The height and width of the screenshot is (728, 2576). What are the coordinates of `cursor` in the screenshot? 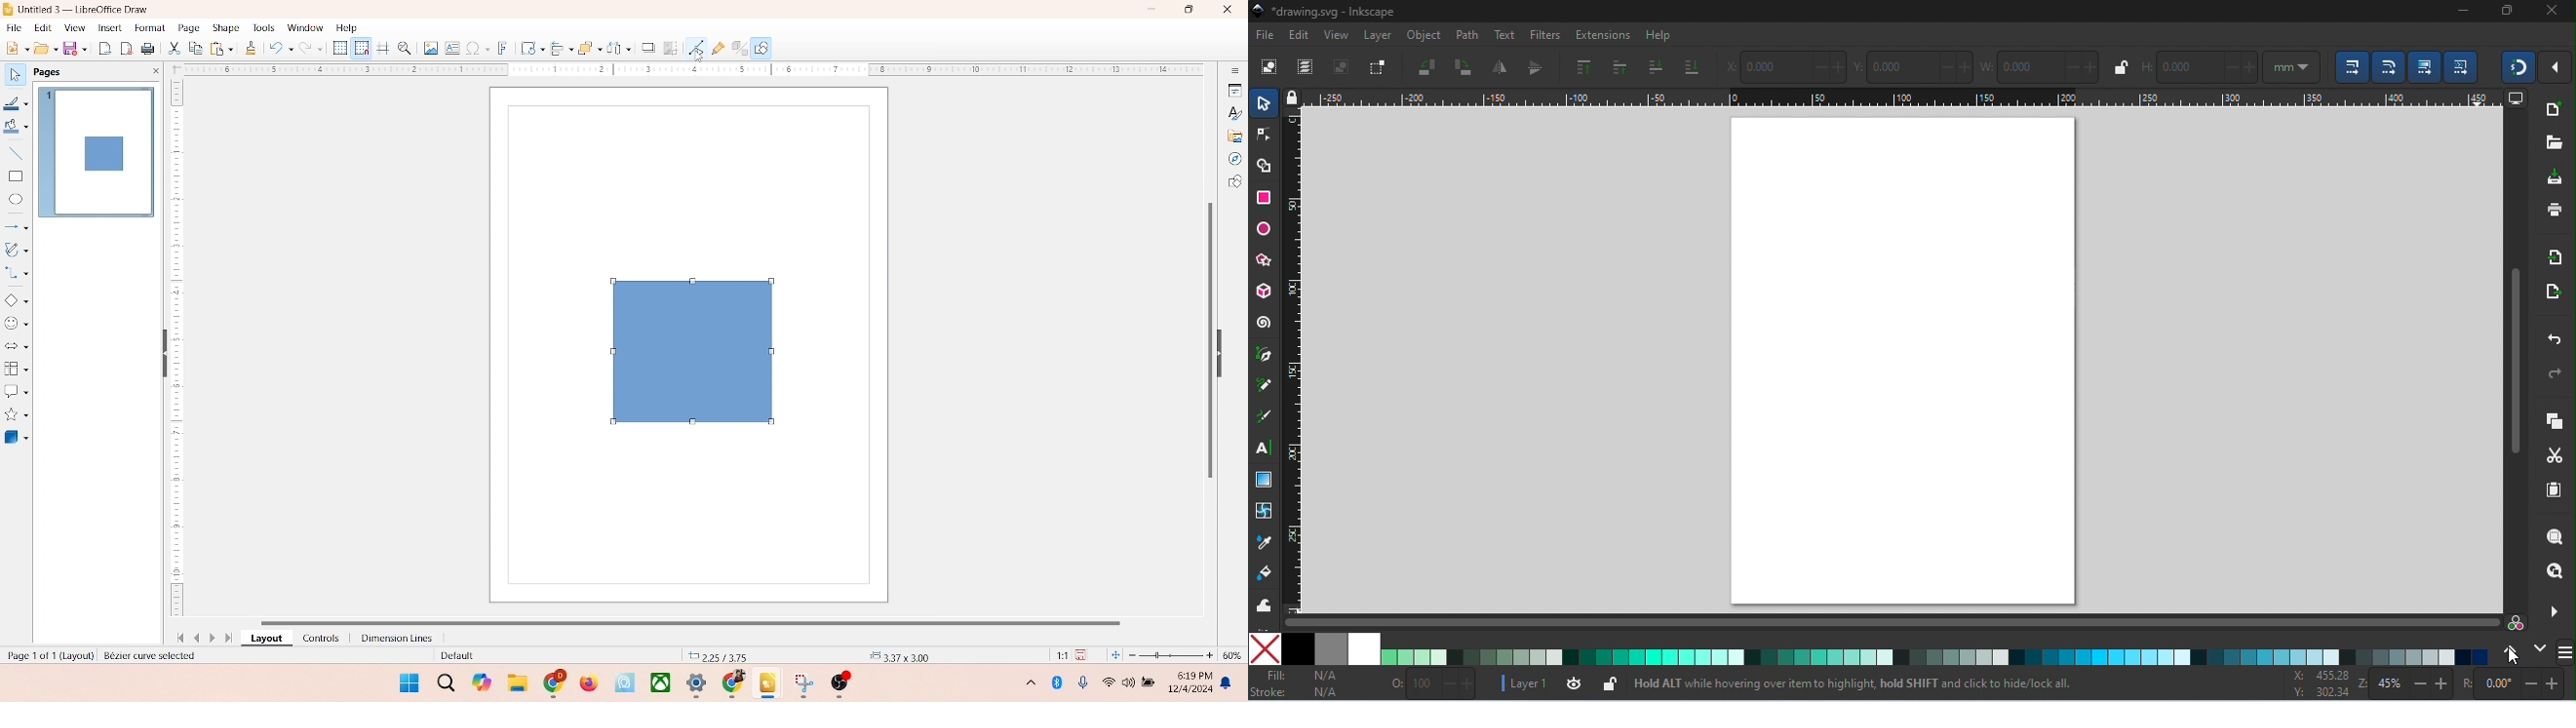 It's located at (2512, 655).